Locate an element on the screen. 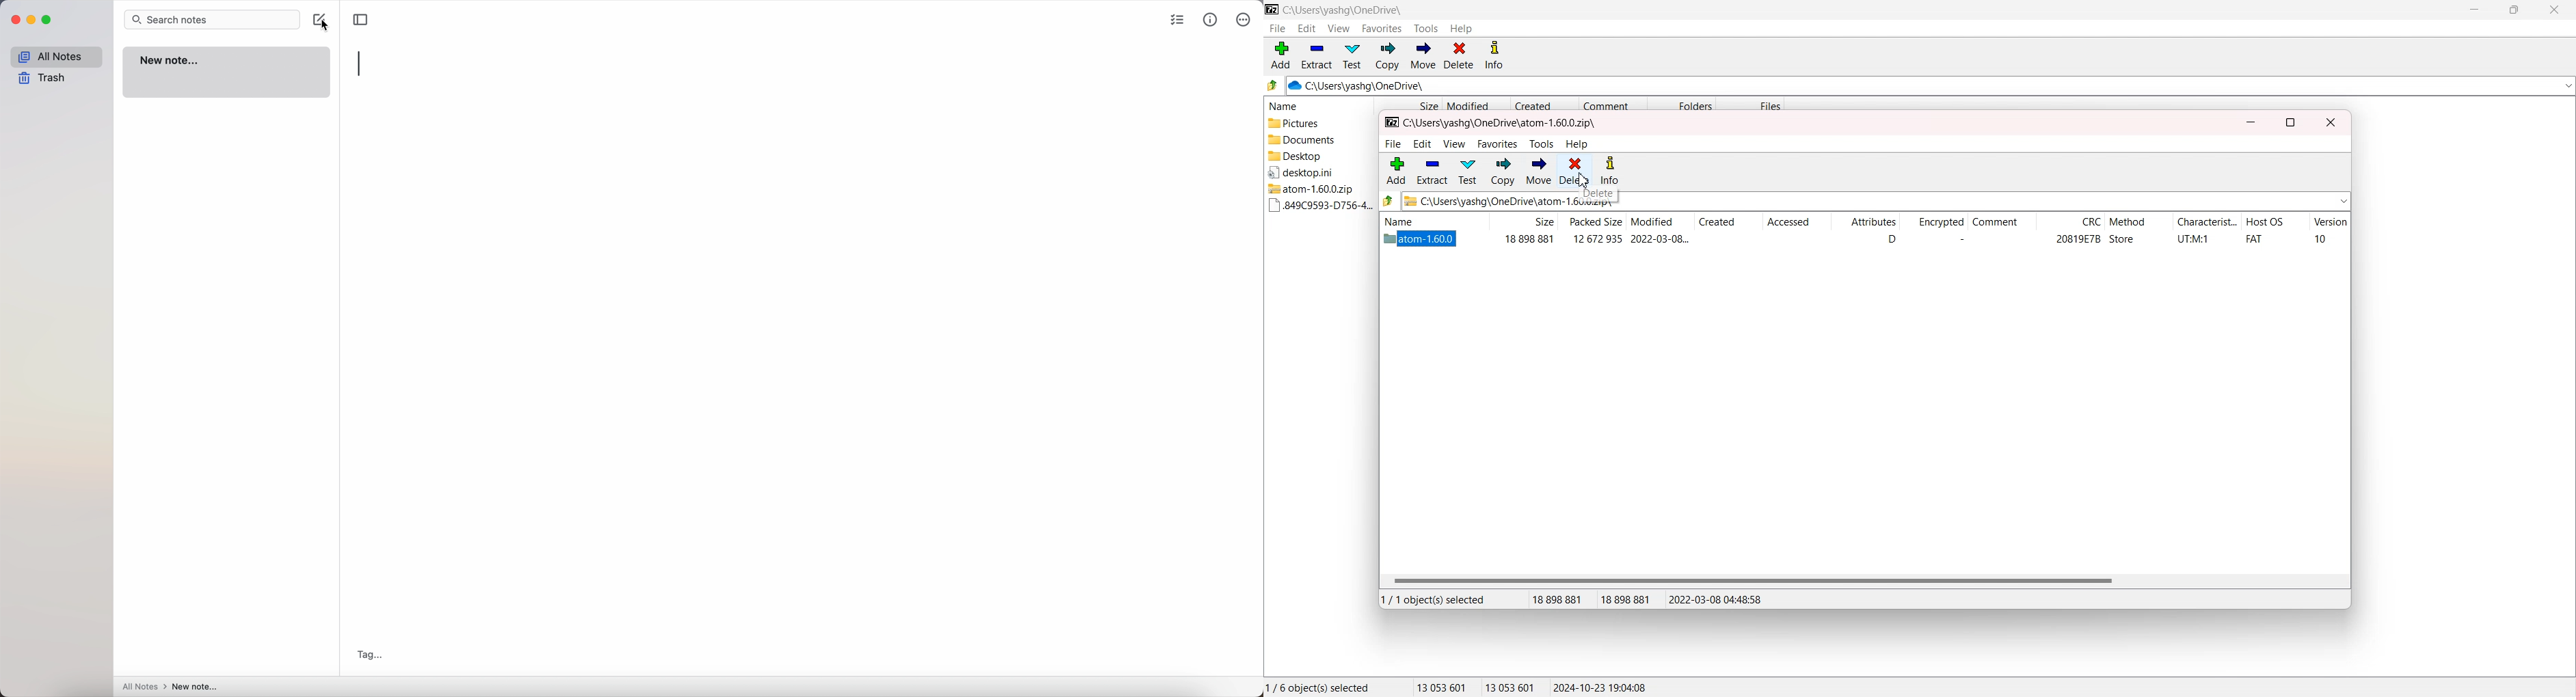  new note is located at coordinates (226, 74).